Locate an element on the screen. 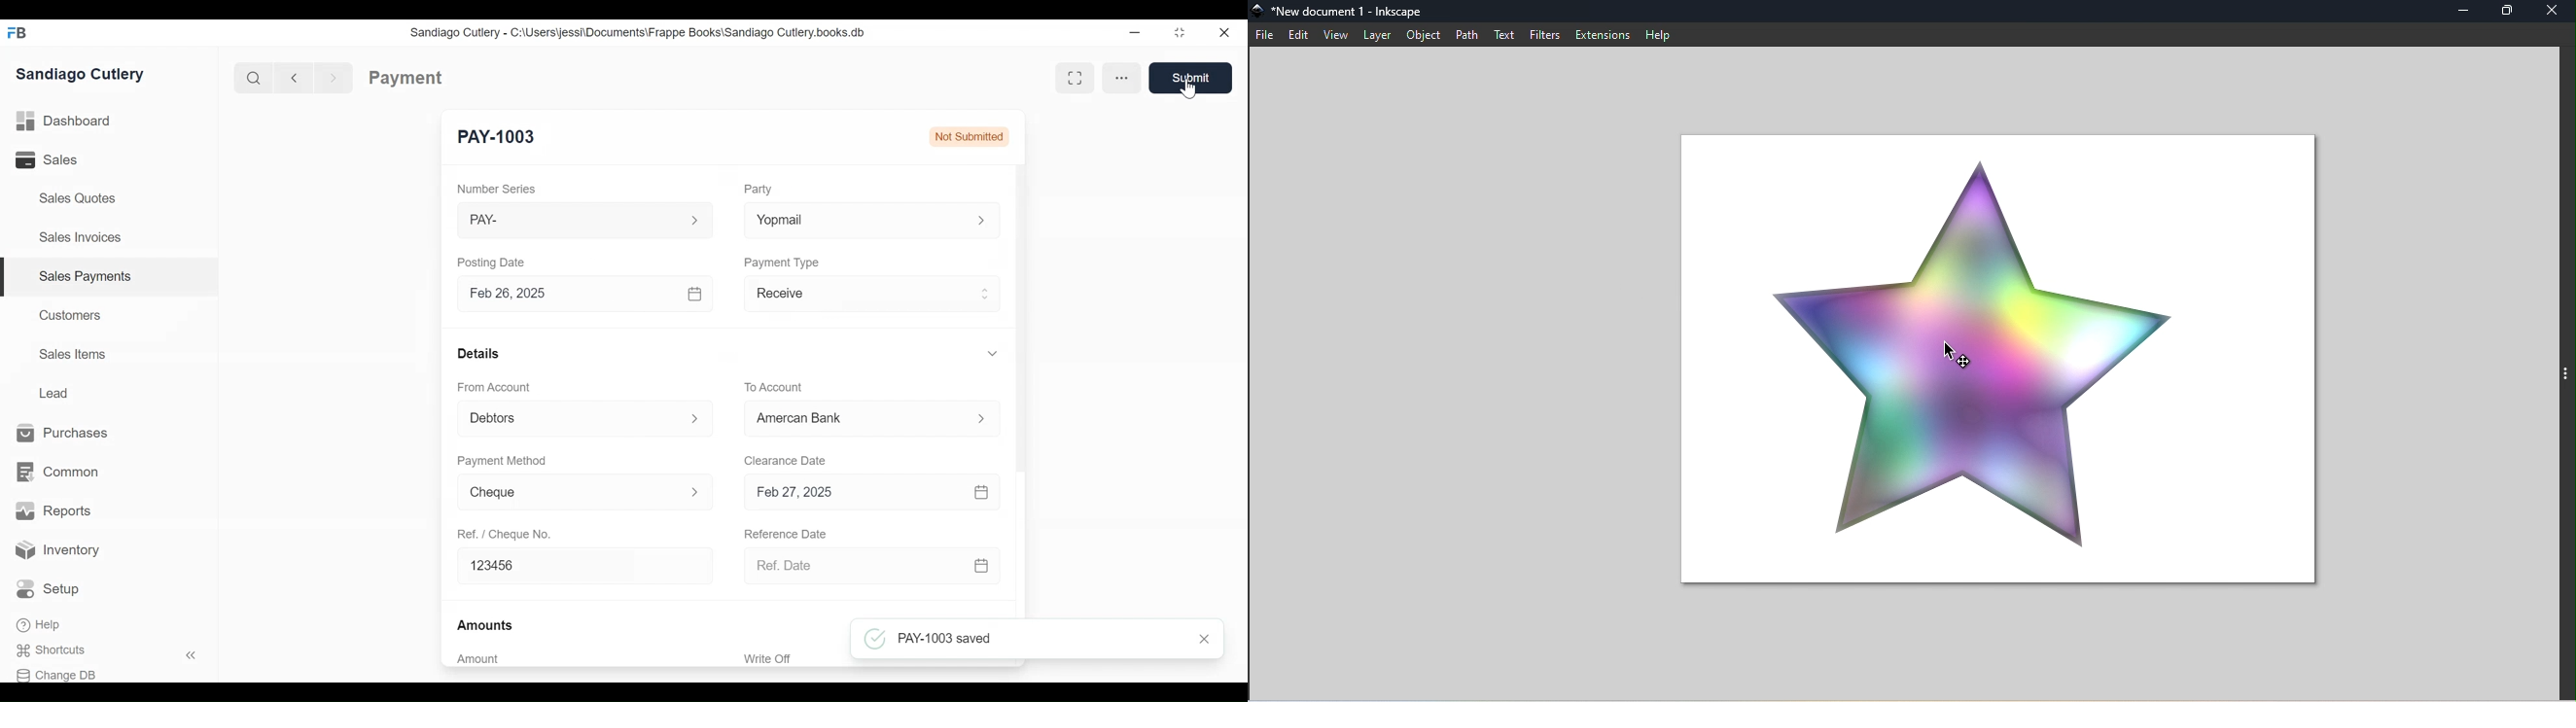 The width and height of the screenshot is (2576, 728). Close is located at coordinates (2553, 12).